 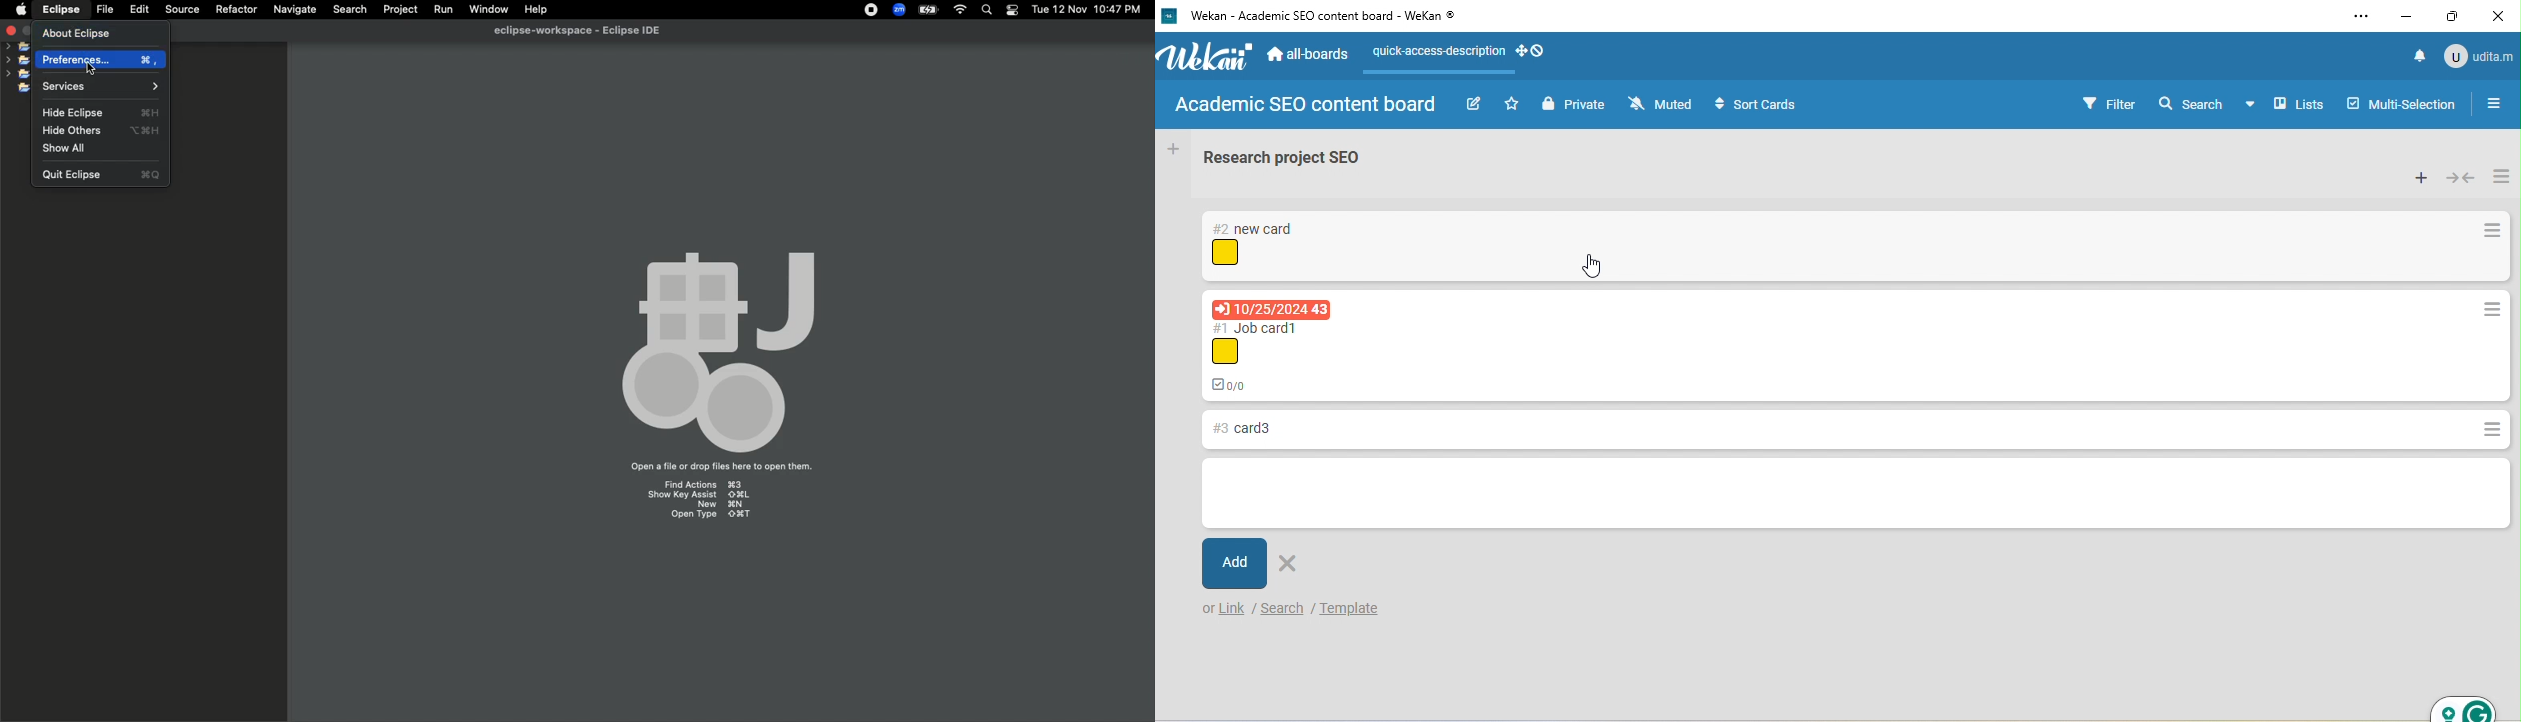 What do you see at coordinates (2360, 17) in the screenshot?
I see `settings and more` at bounding box center [2360, 17].